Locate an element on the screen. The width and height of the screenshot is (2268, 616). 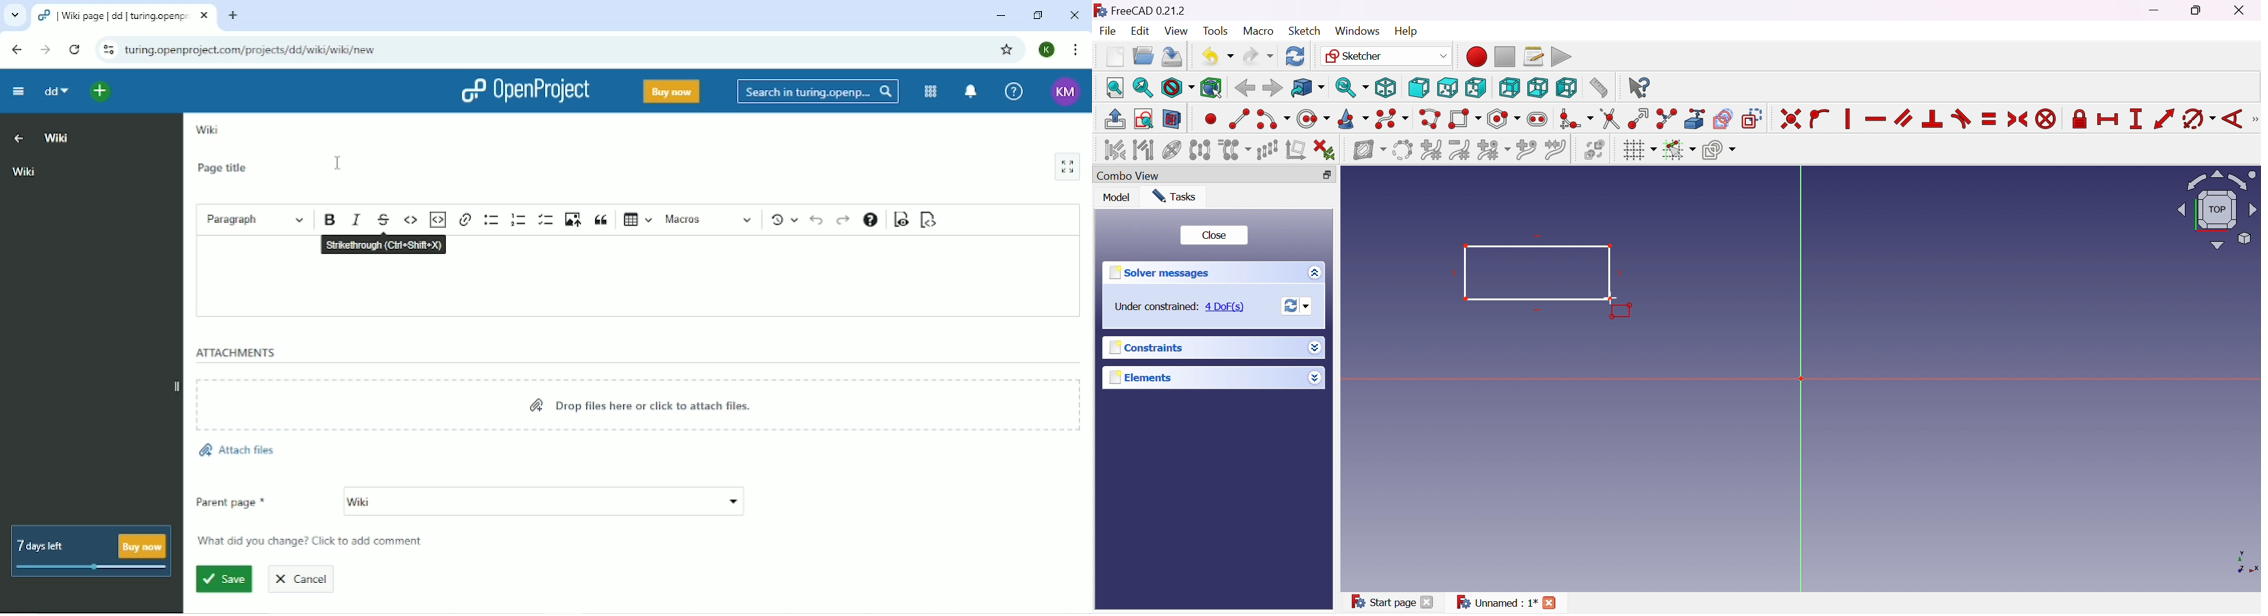
Toggle grid is located at coordinates (1639, 150).